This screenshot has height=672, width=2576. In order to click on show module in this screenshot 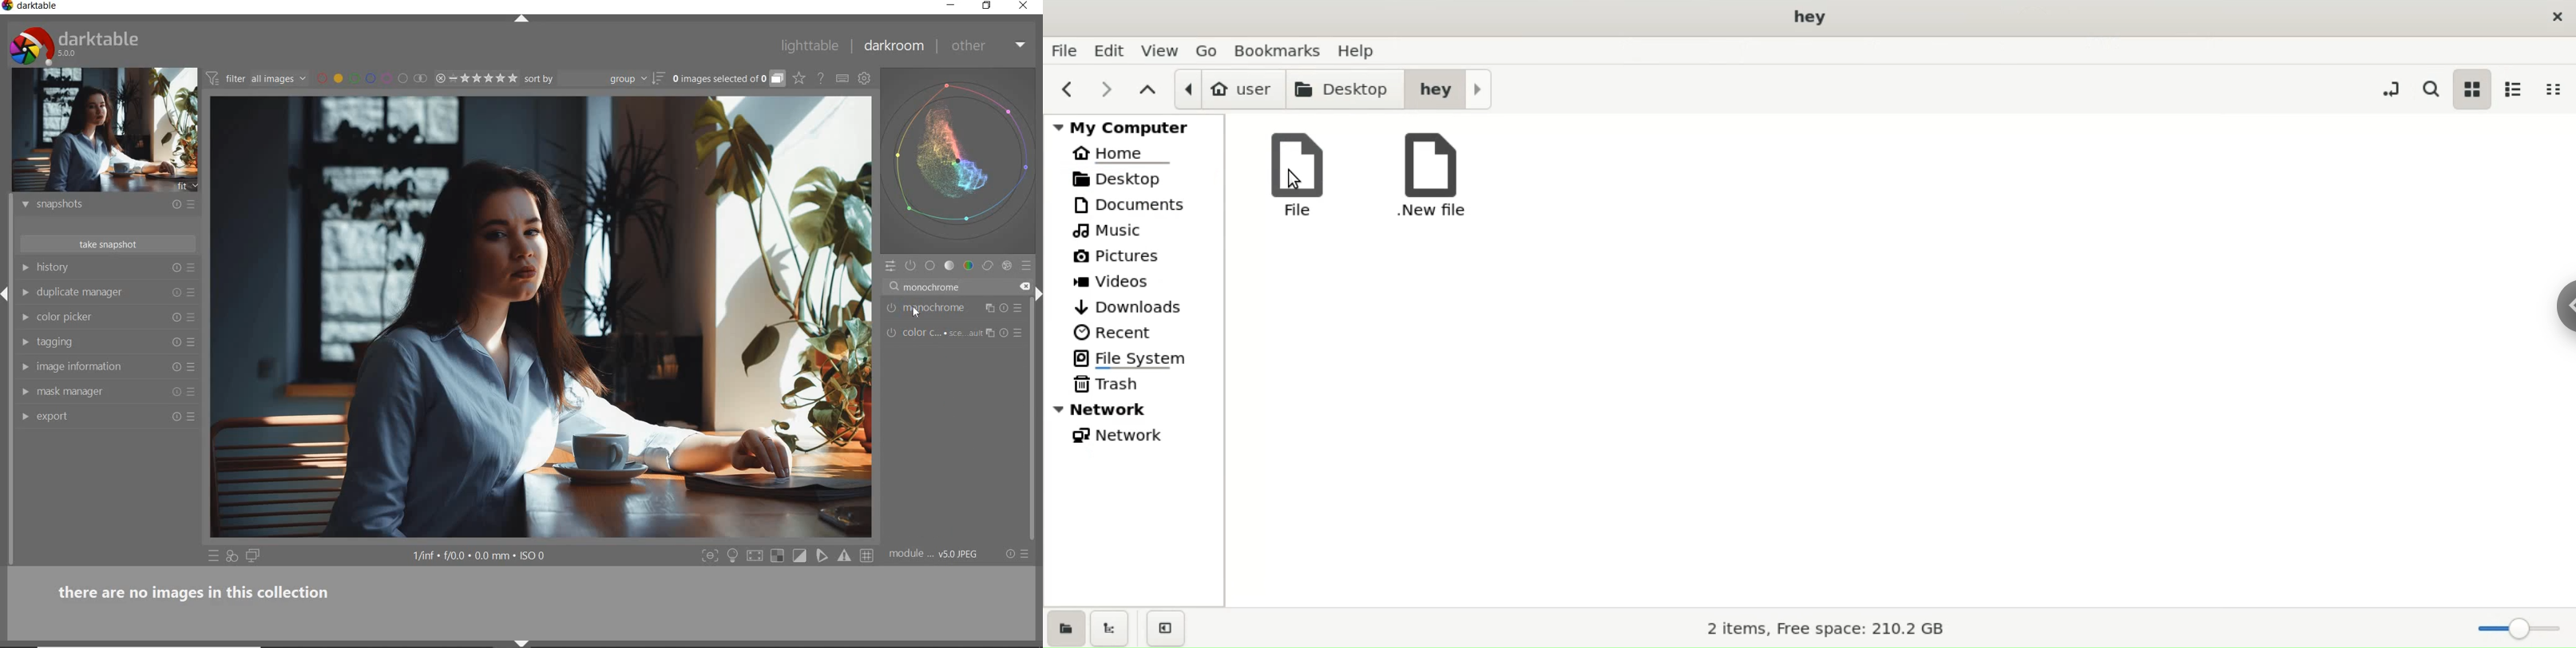, I will do `click(23, 343)`.